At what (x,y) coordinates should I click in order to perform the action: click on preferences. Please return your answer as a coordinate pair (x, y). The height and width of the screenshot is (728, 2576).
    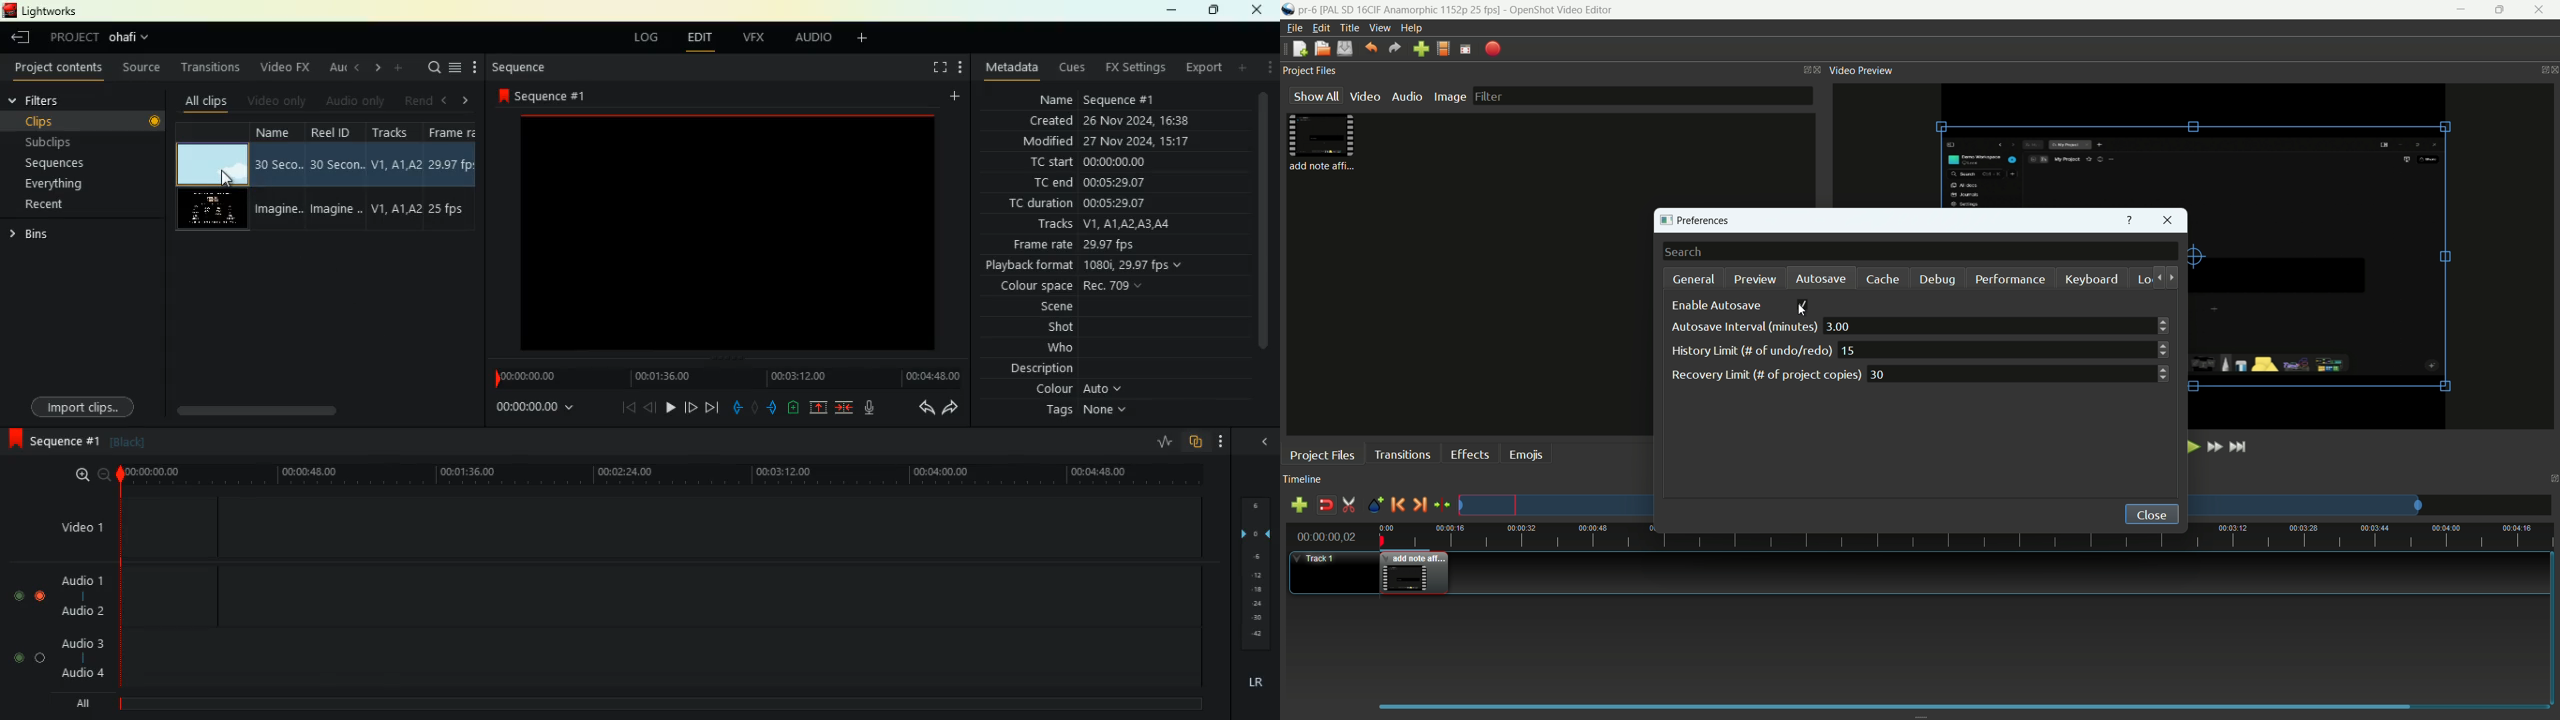
    Looking at the image, I should click on (1694, 221).